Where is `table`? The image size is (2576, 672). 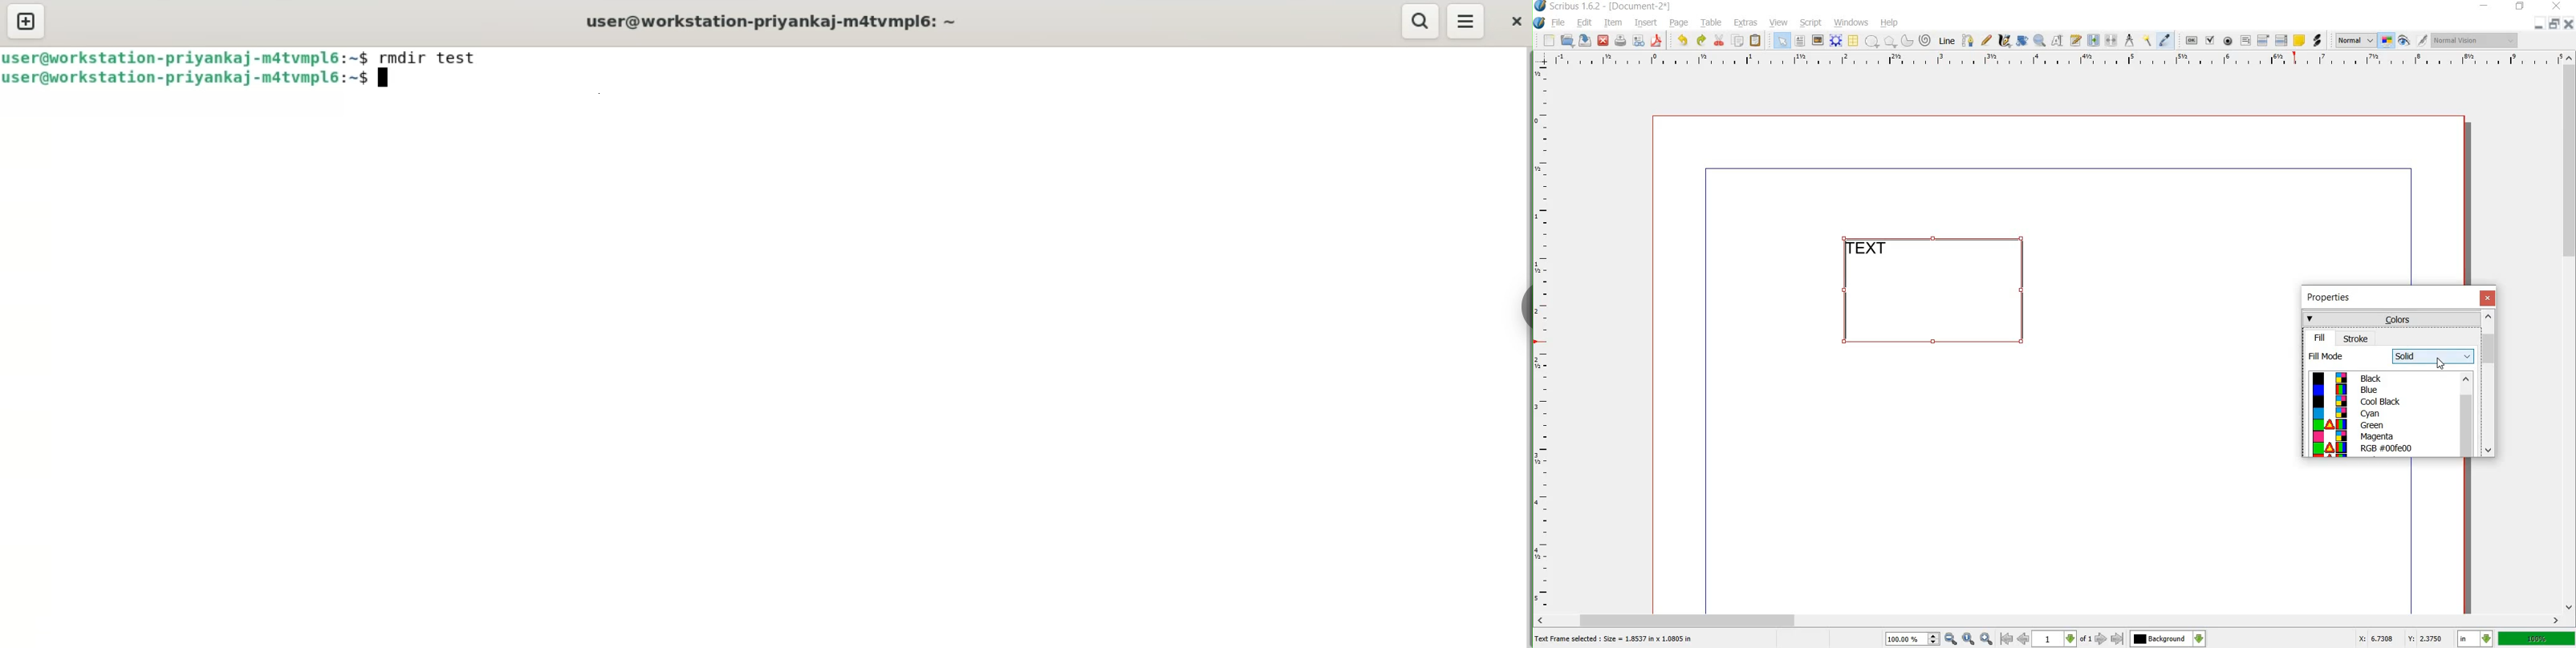
table is located at coordinates (1712, 24).